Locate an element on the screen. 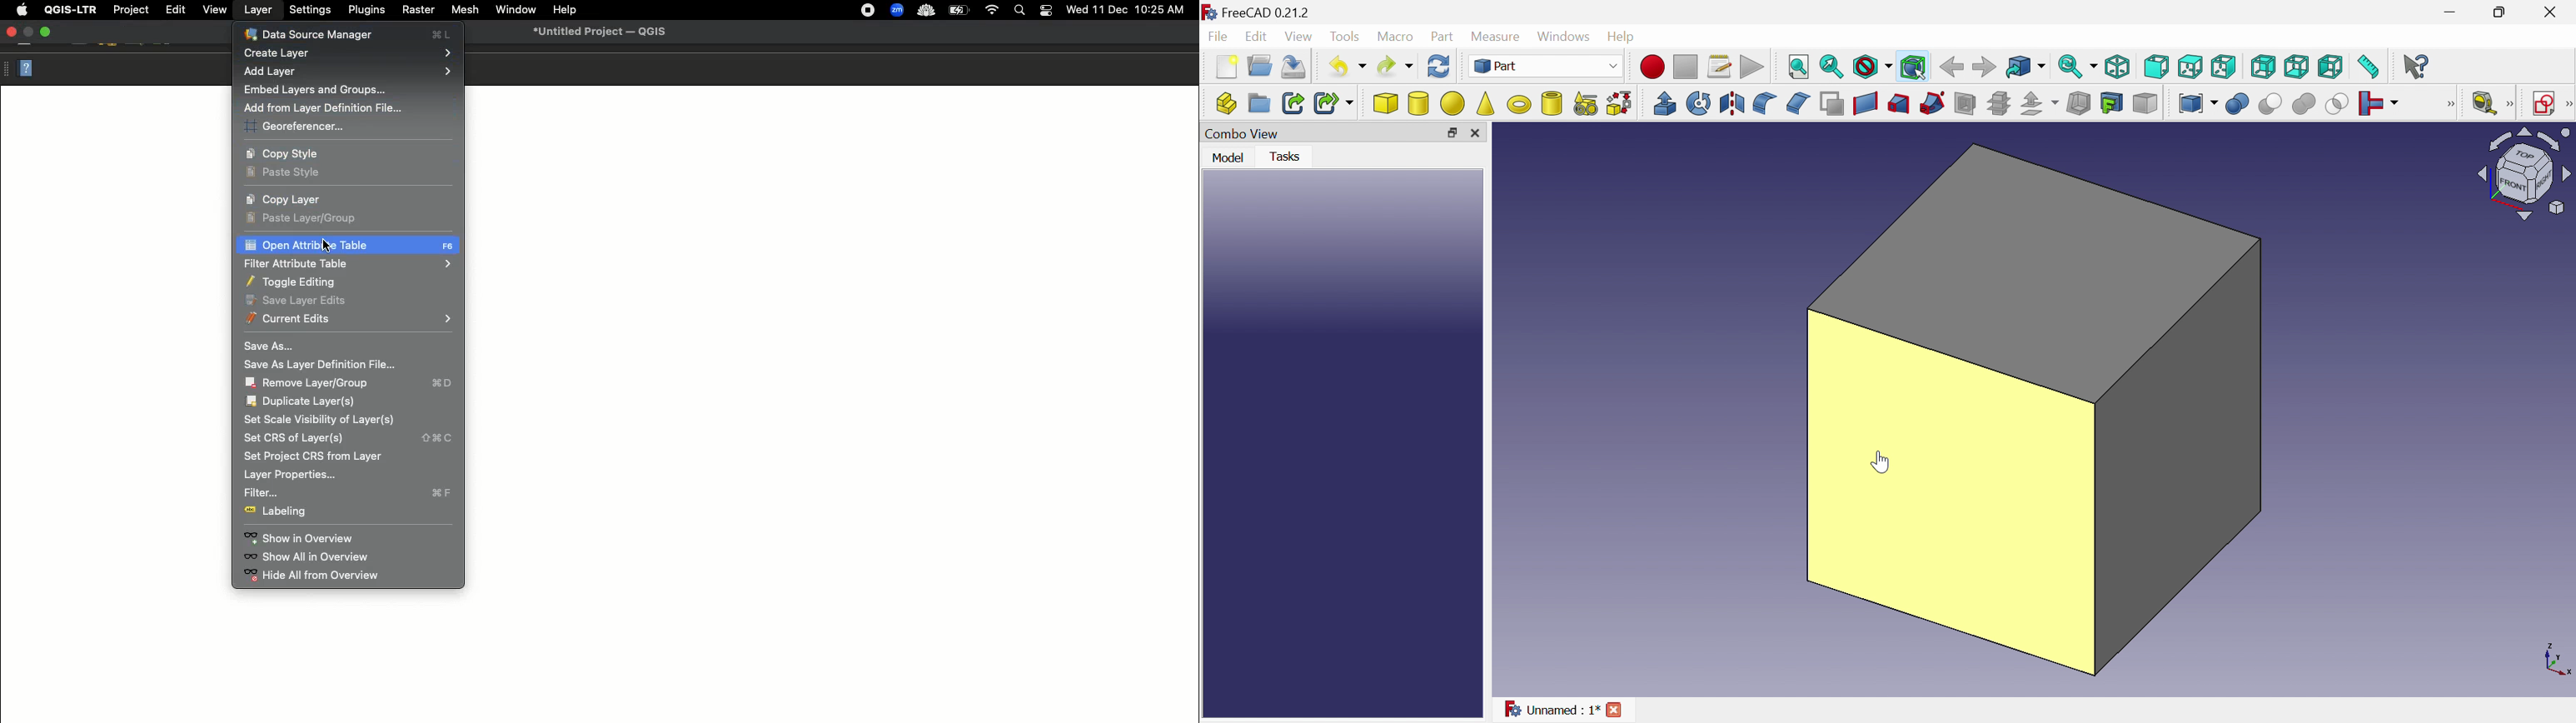 The width and height of the screenshot is (2576, 728). Loft... is located at coordinates (1899, 104).